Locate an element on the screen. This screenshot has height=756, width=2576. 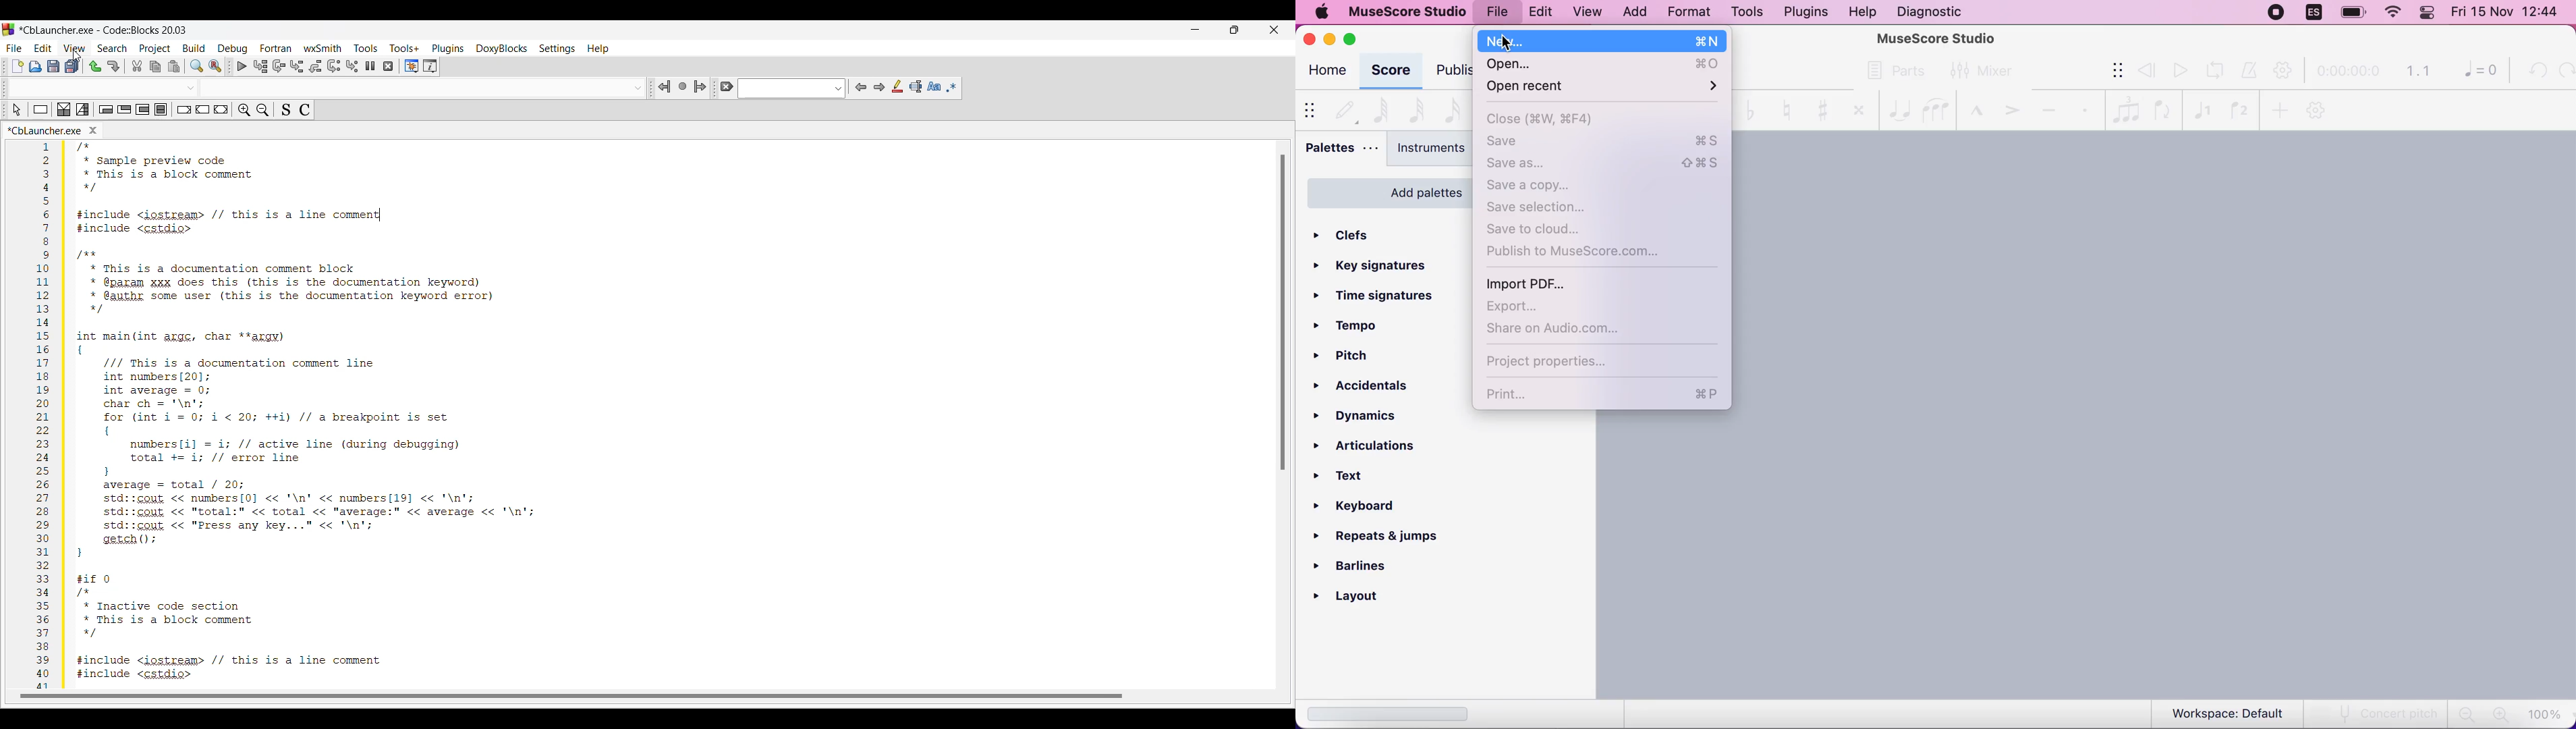
File menu is located at coordinates (14, 49).